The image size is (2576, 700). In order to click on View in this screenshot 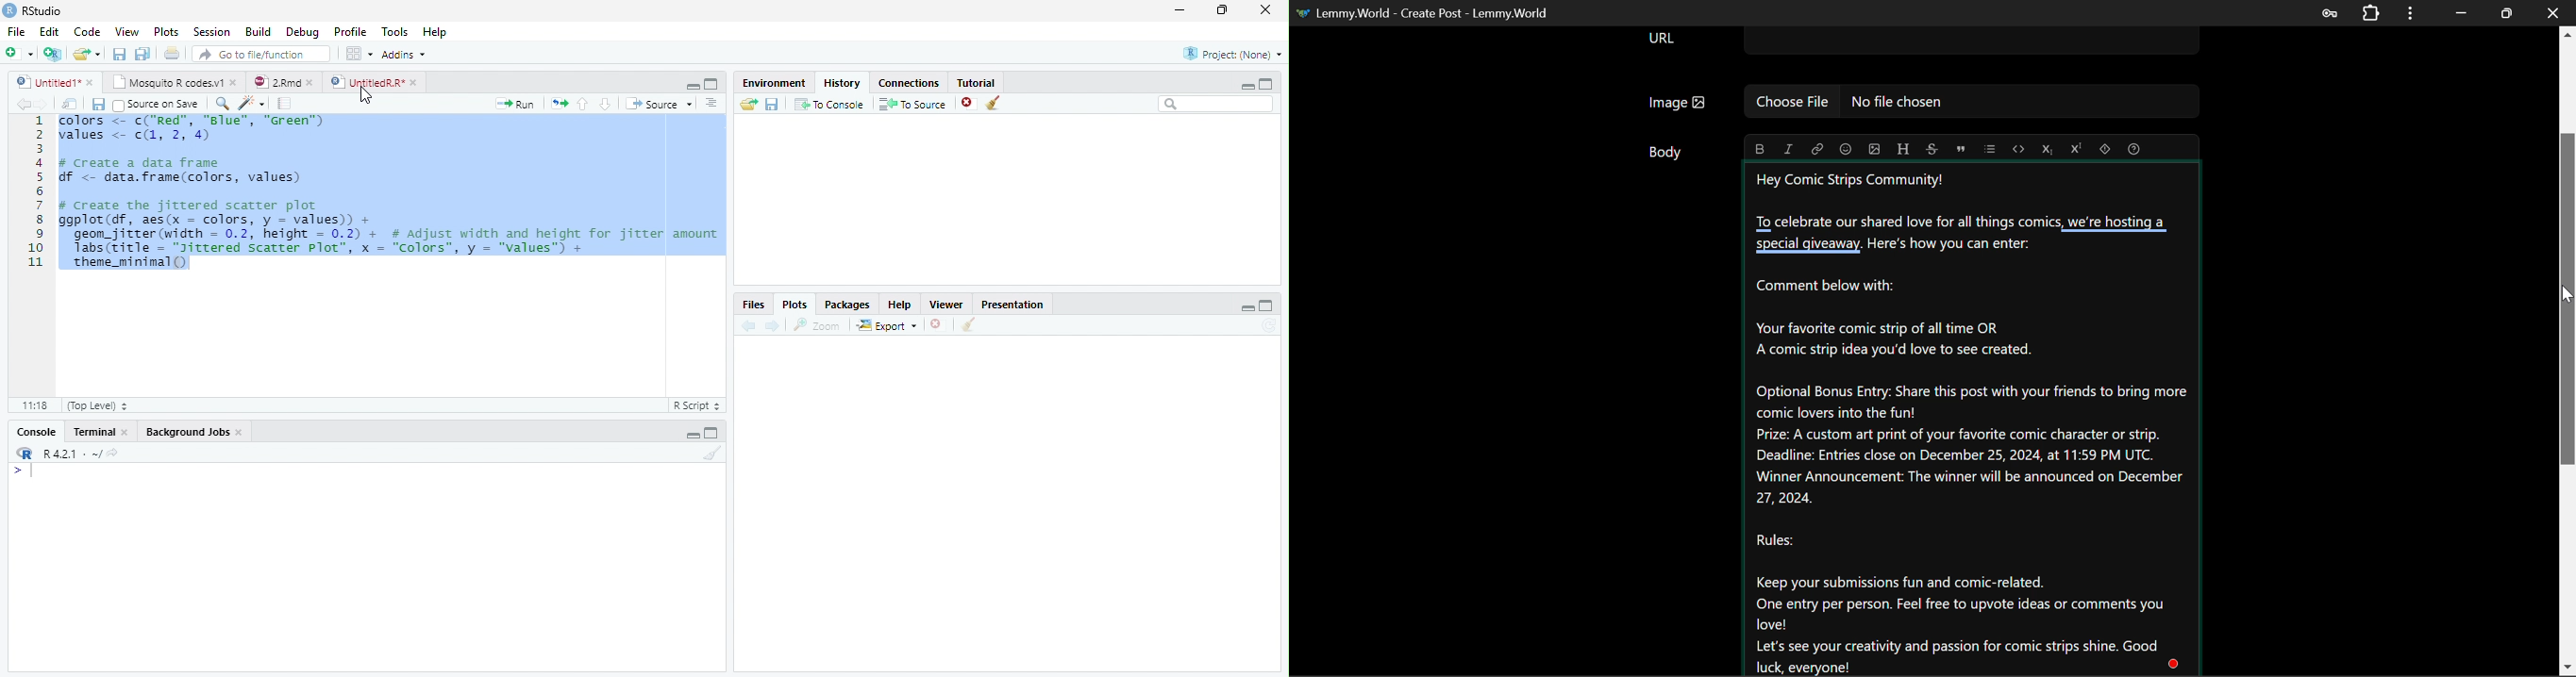, I will do `click(126, 31)`.